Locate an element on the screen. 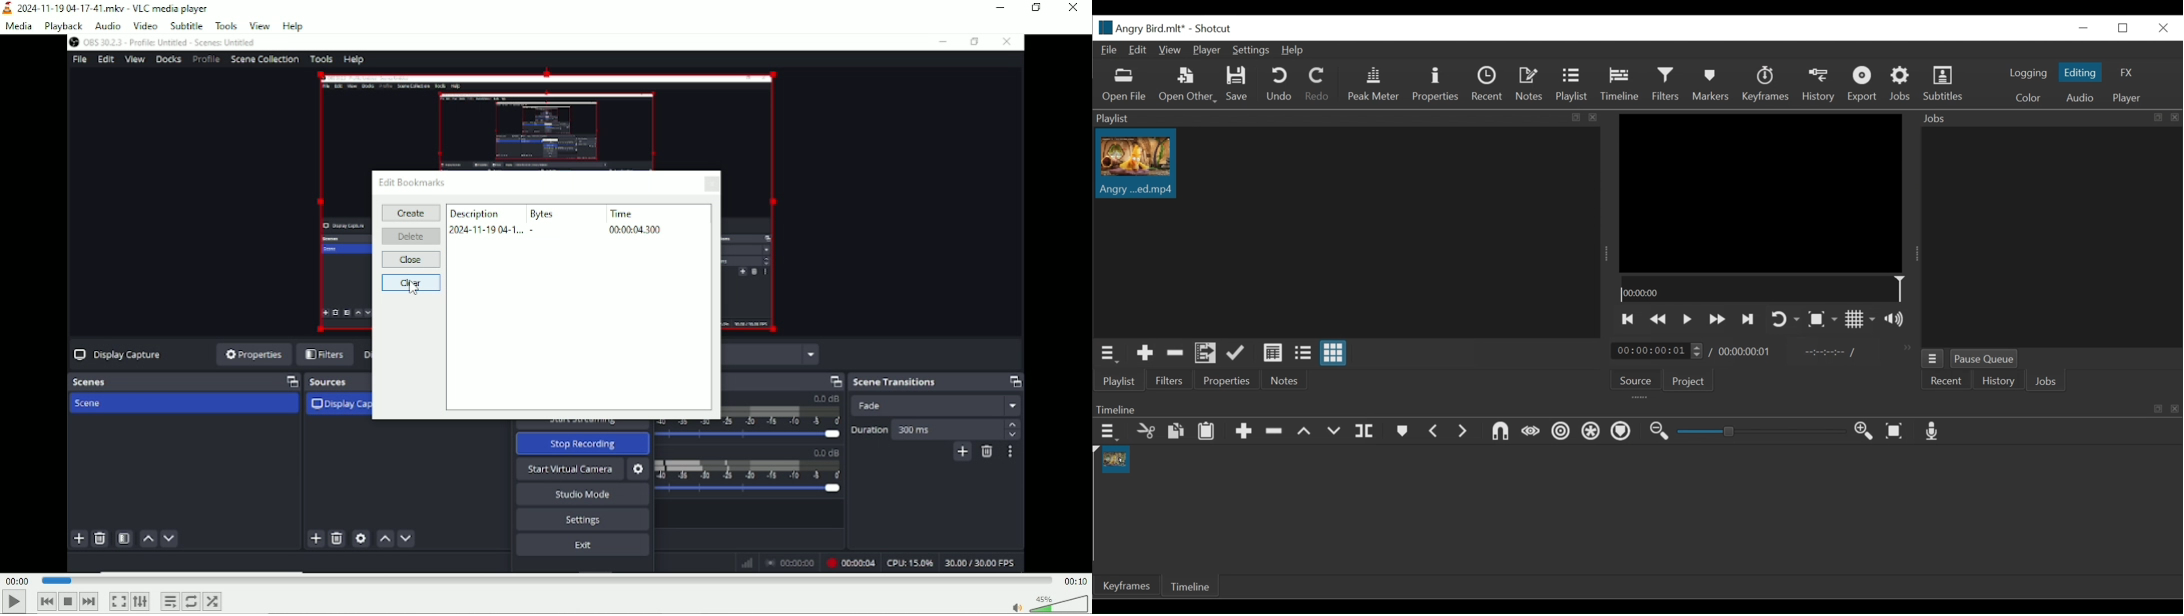 The height and width of the screenshot is (616, 2184). File is located at coordinates (1108, 52).